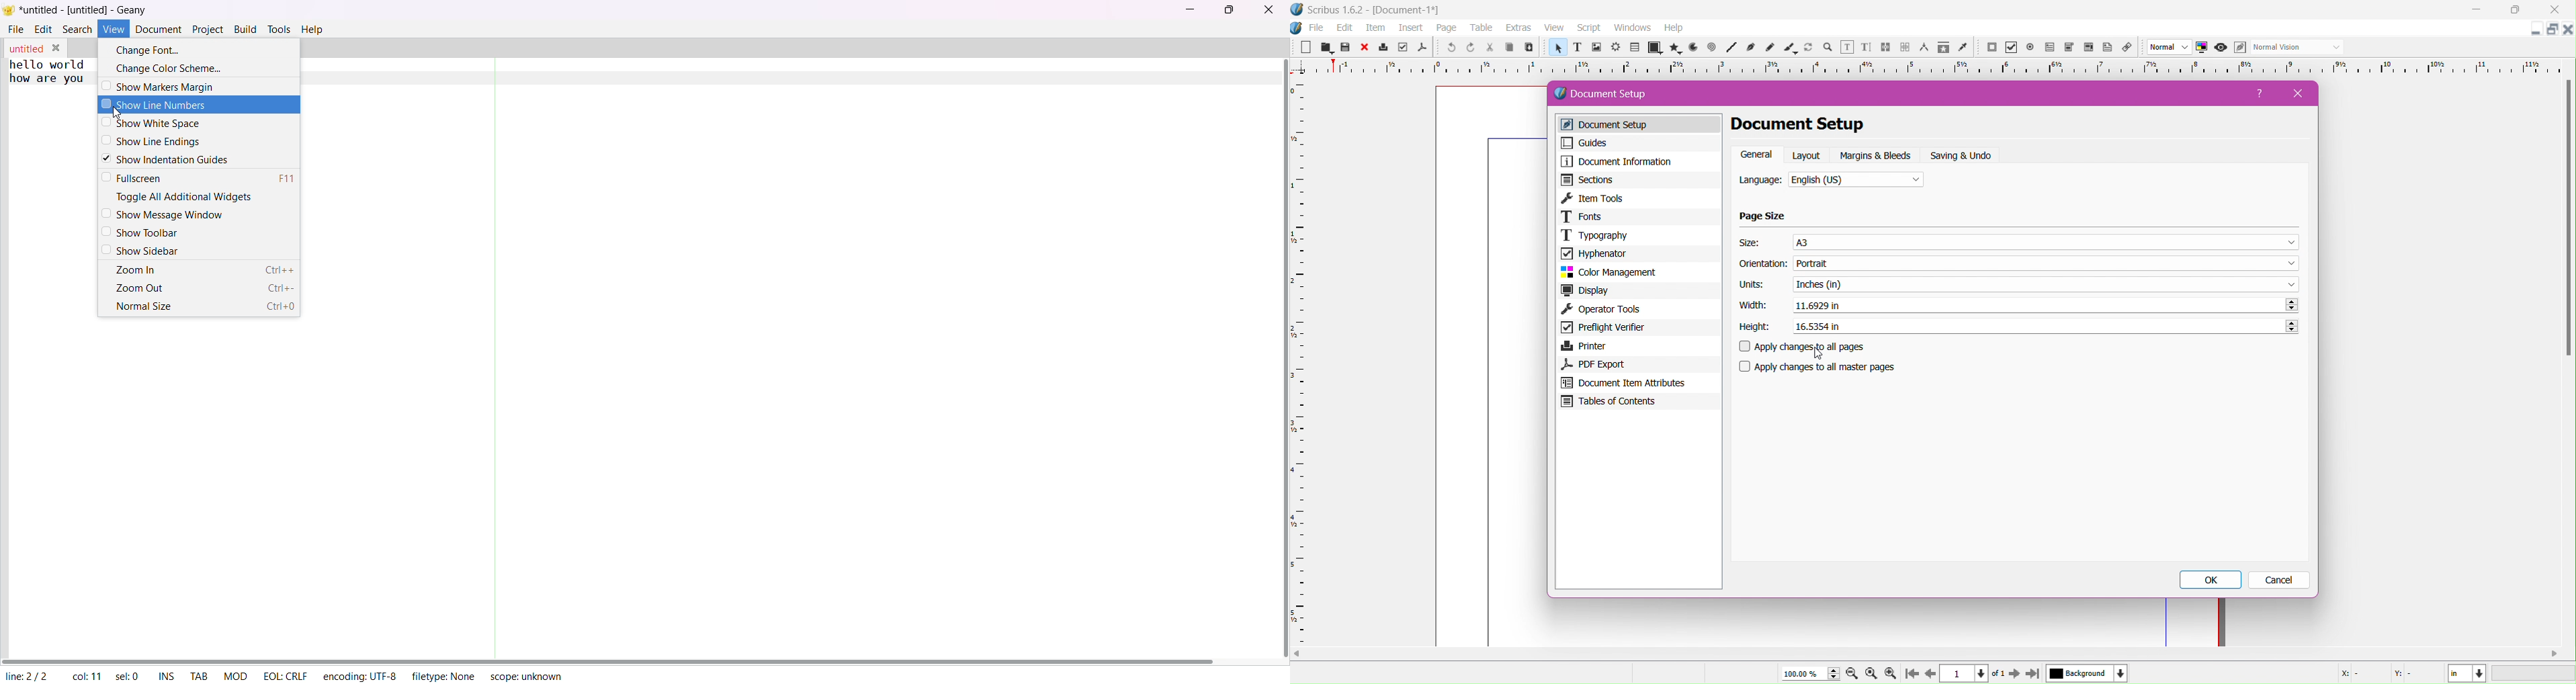  Describe the element at coordinates (2551, 30) in the screenshot. I see `change layout` at that location.